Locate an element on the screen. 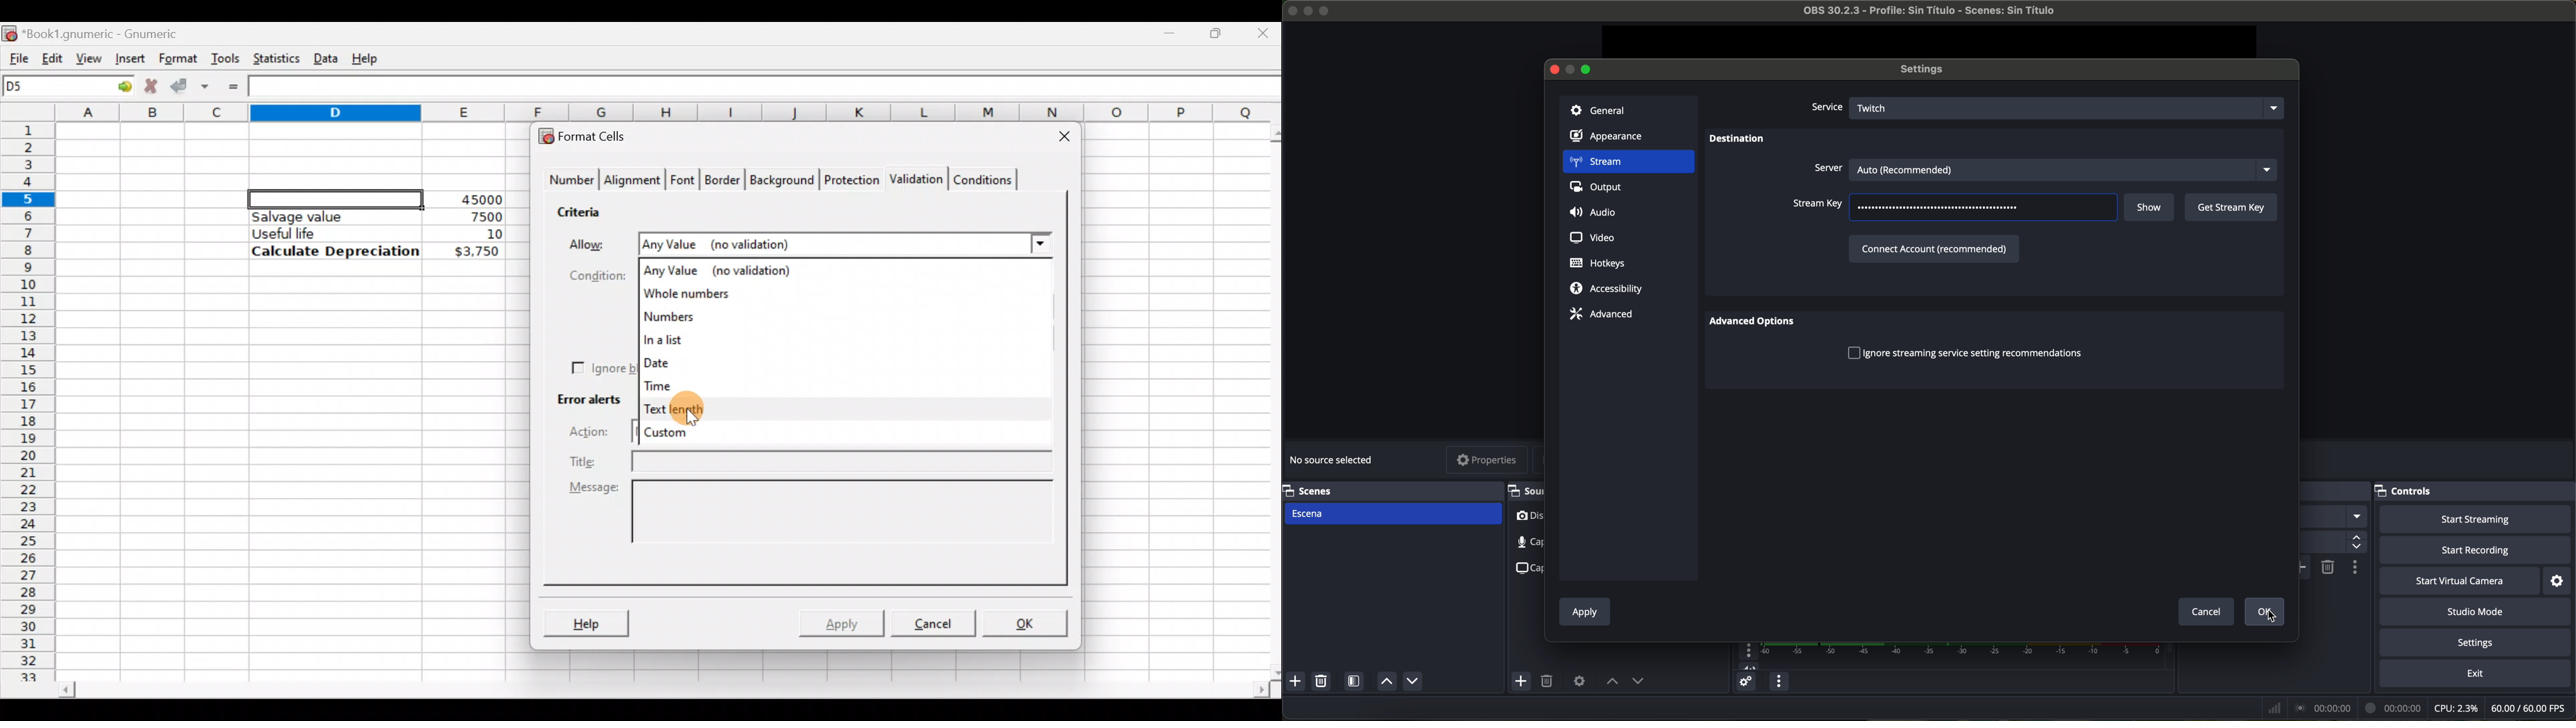  service is located at coordinates (1826, 108).